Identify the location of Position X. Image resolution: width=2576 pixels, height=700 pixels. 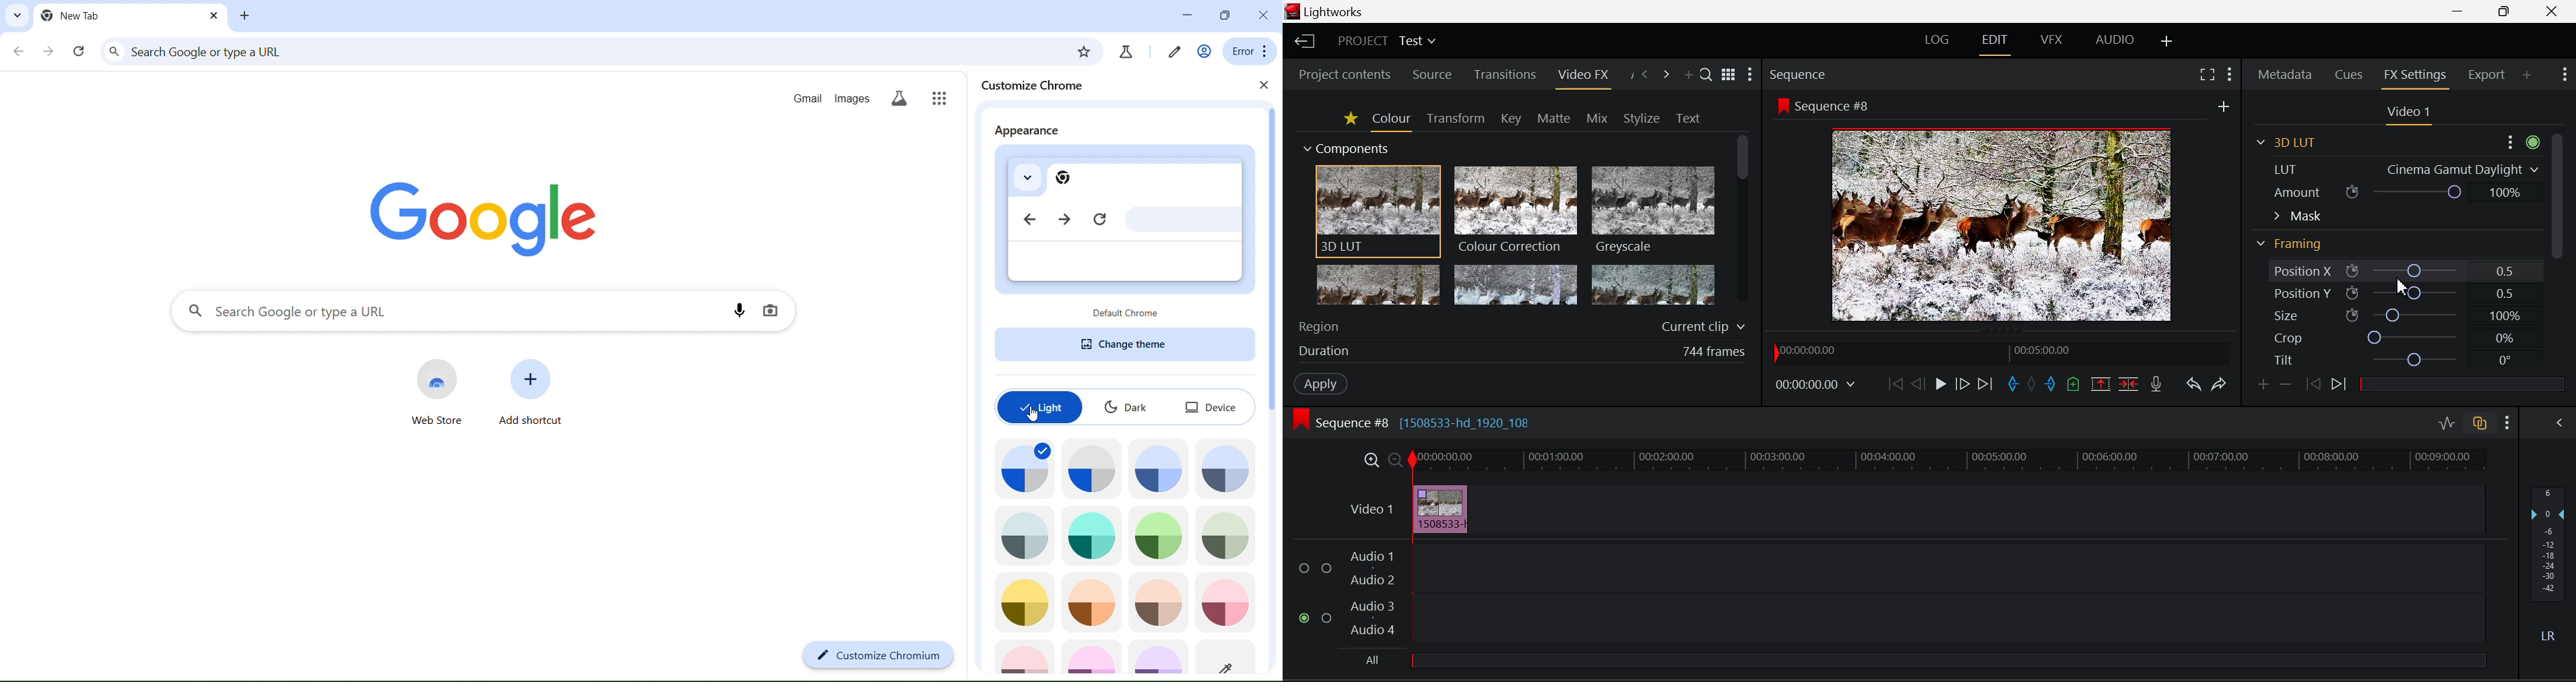
(2397, 270).